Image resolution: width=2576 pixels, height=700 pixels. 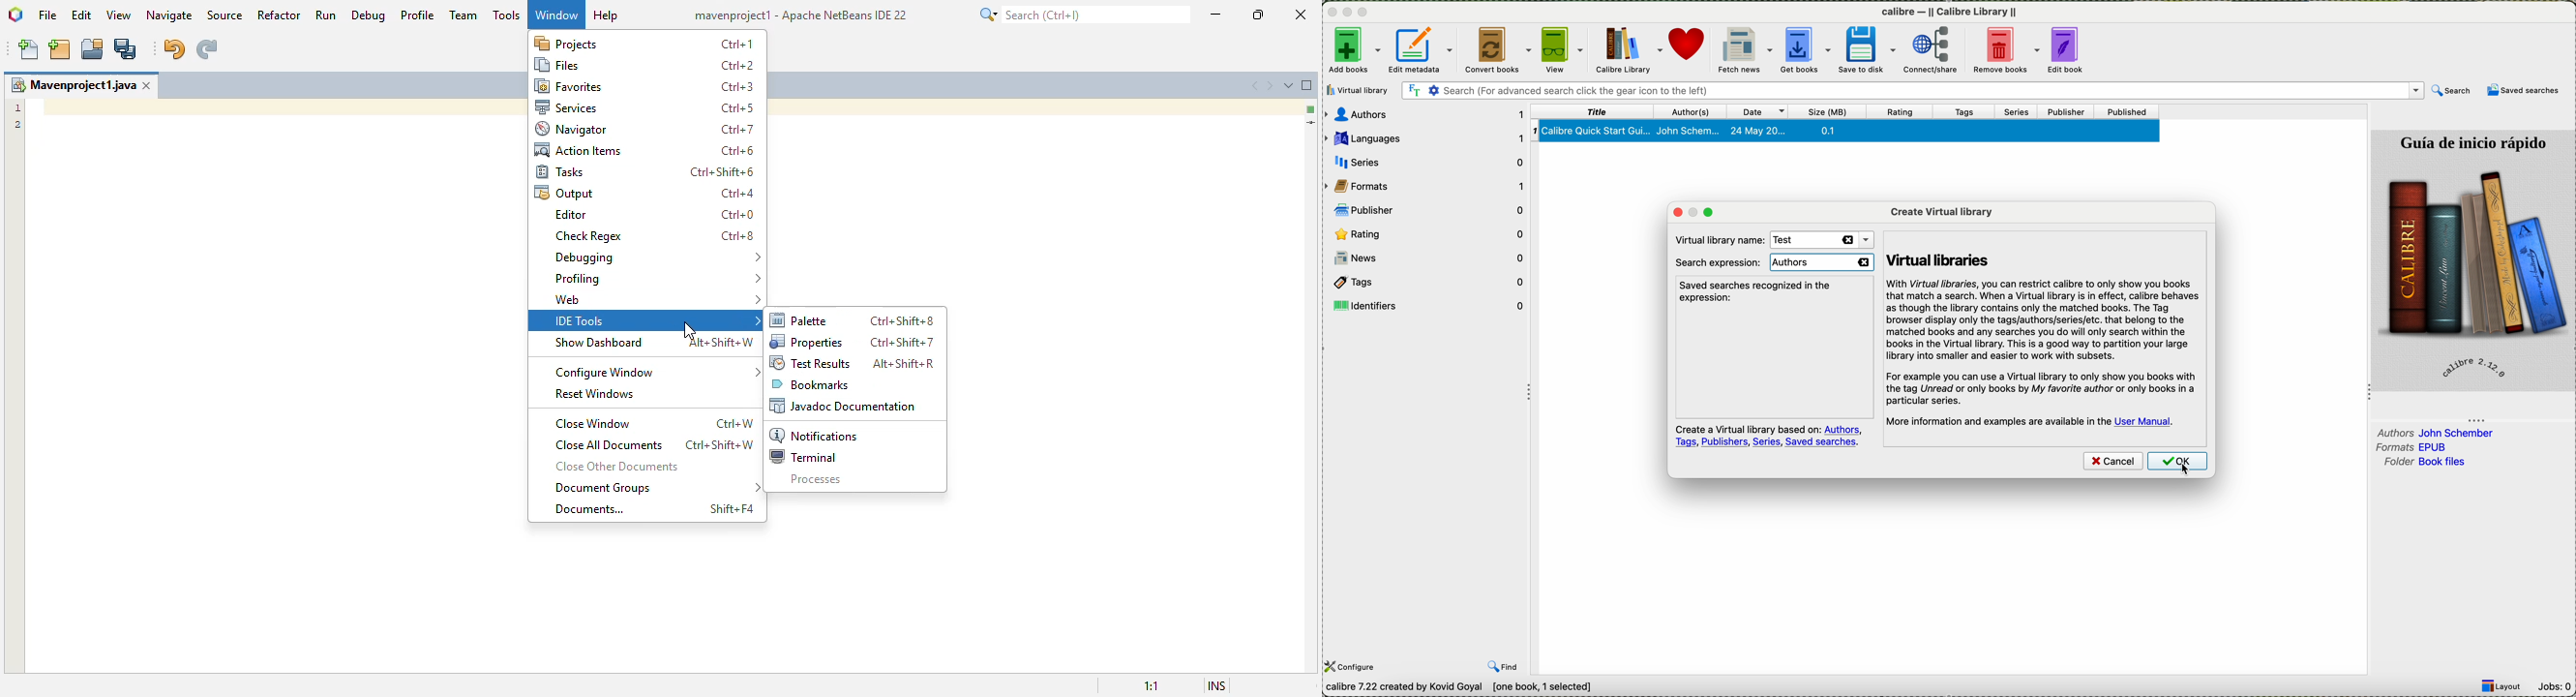 I want to click on search, so click(x=2451, y=91).